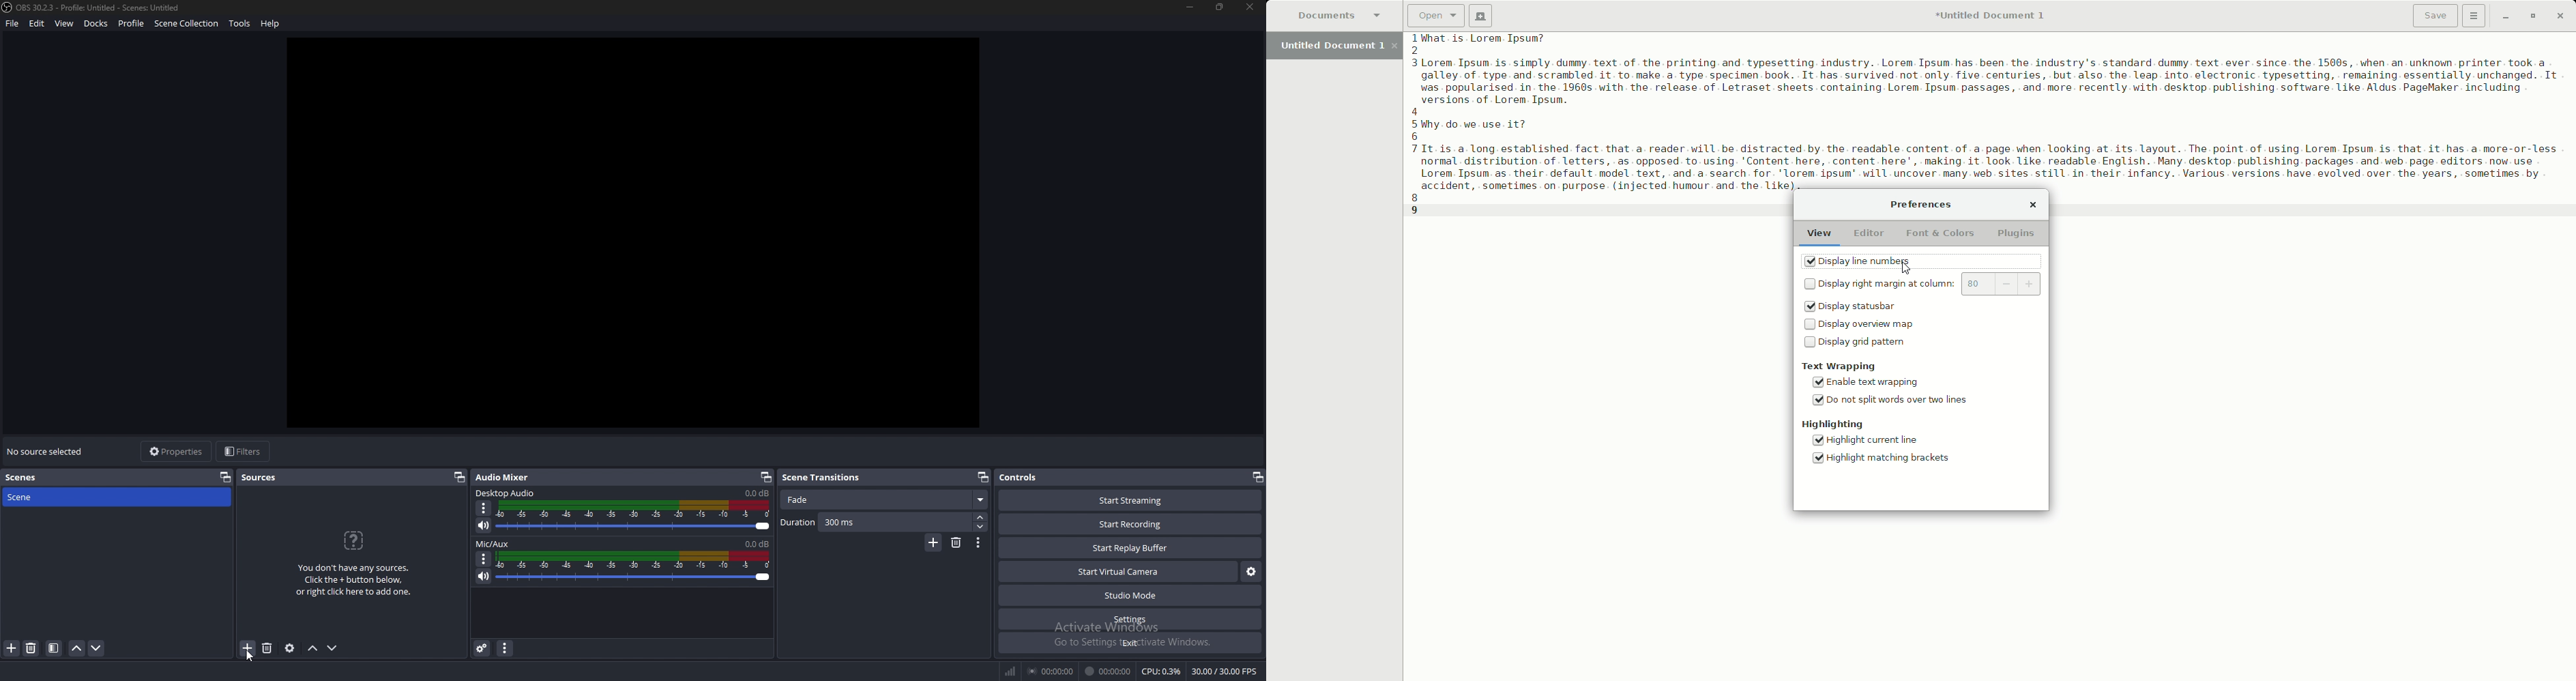 The width and height of the screenshot is (2576, 700). Describe the element at coordinates (505, 648) in the screenshot. I see `audio mixer menu` at that location.